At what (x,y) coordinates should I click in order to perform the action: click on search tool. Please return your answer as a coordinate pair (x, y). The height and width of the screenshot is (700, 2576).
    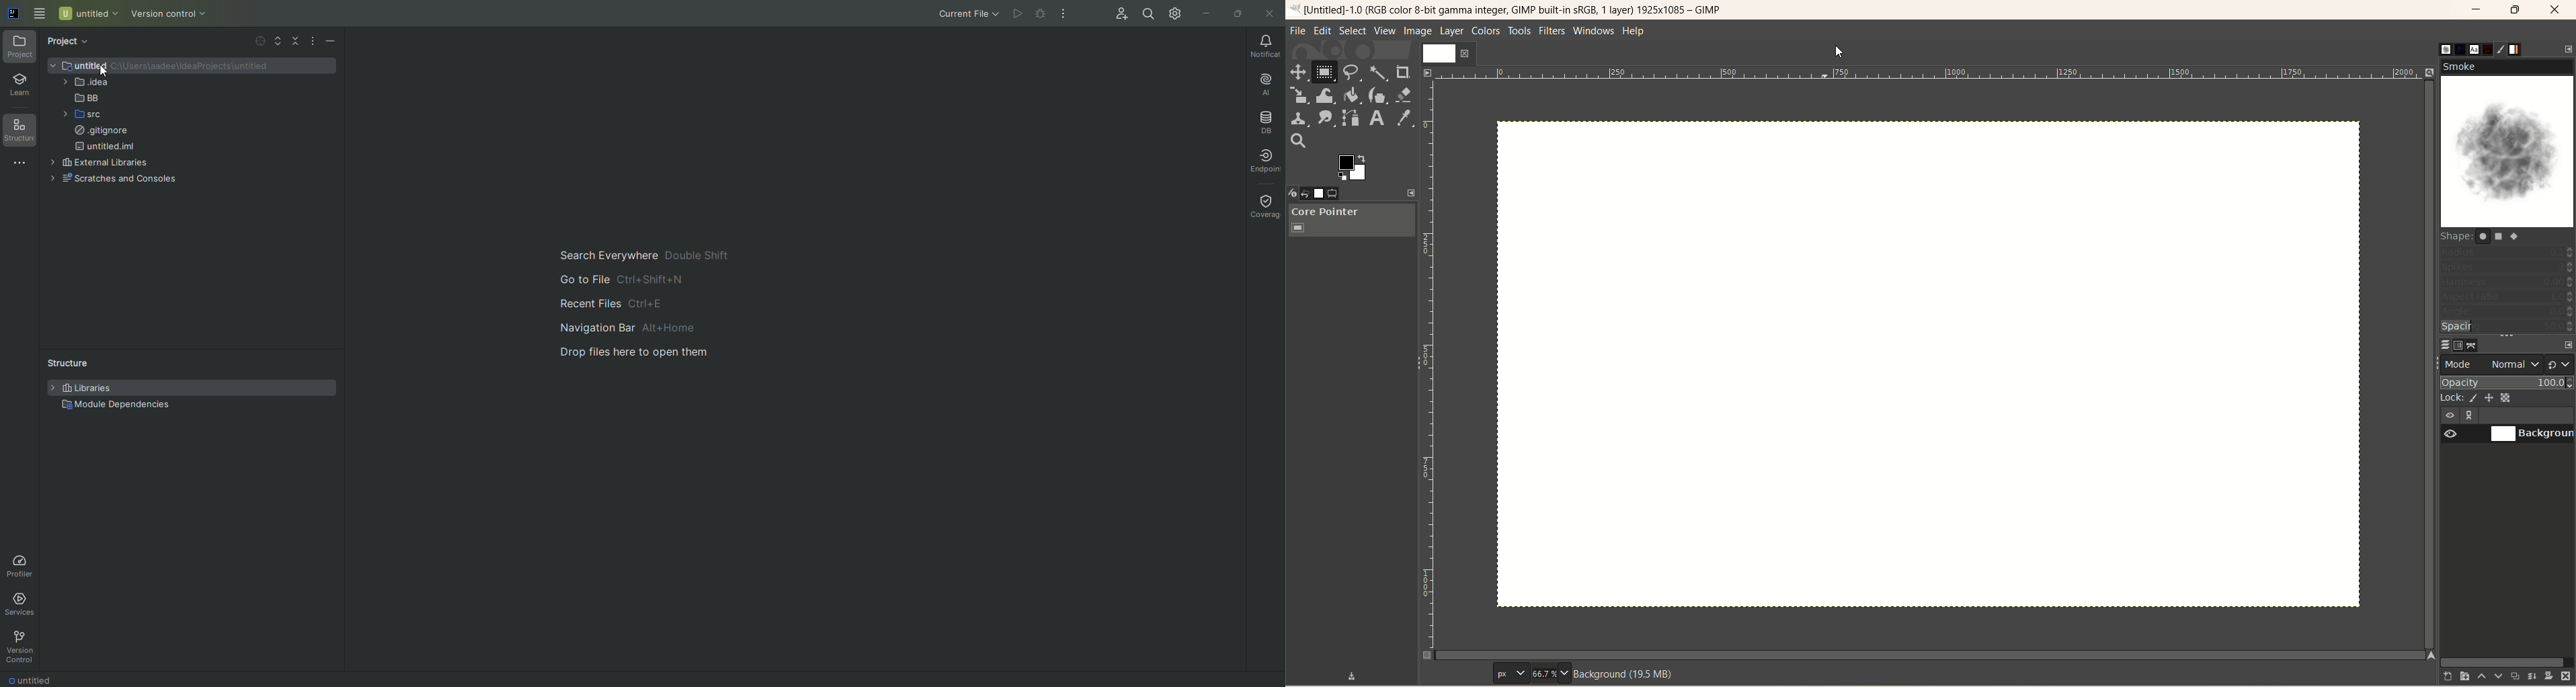
    Looking at the image, I should click on (1298, 142).